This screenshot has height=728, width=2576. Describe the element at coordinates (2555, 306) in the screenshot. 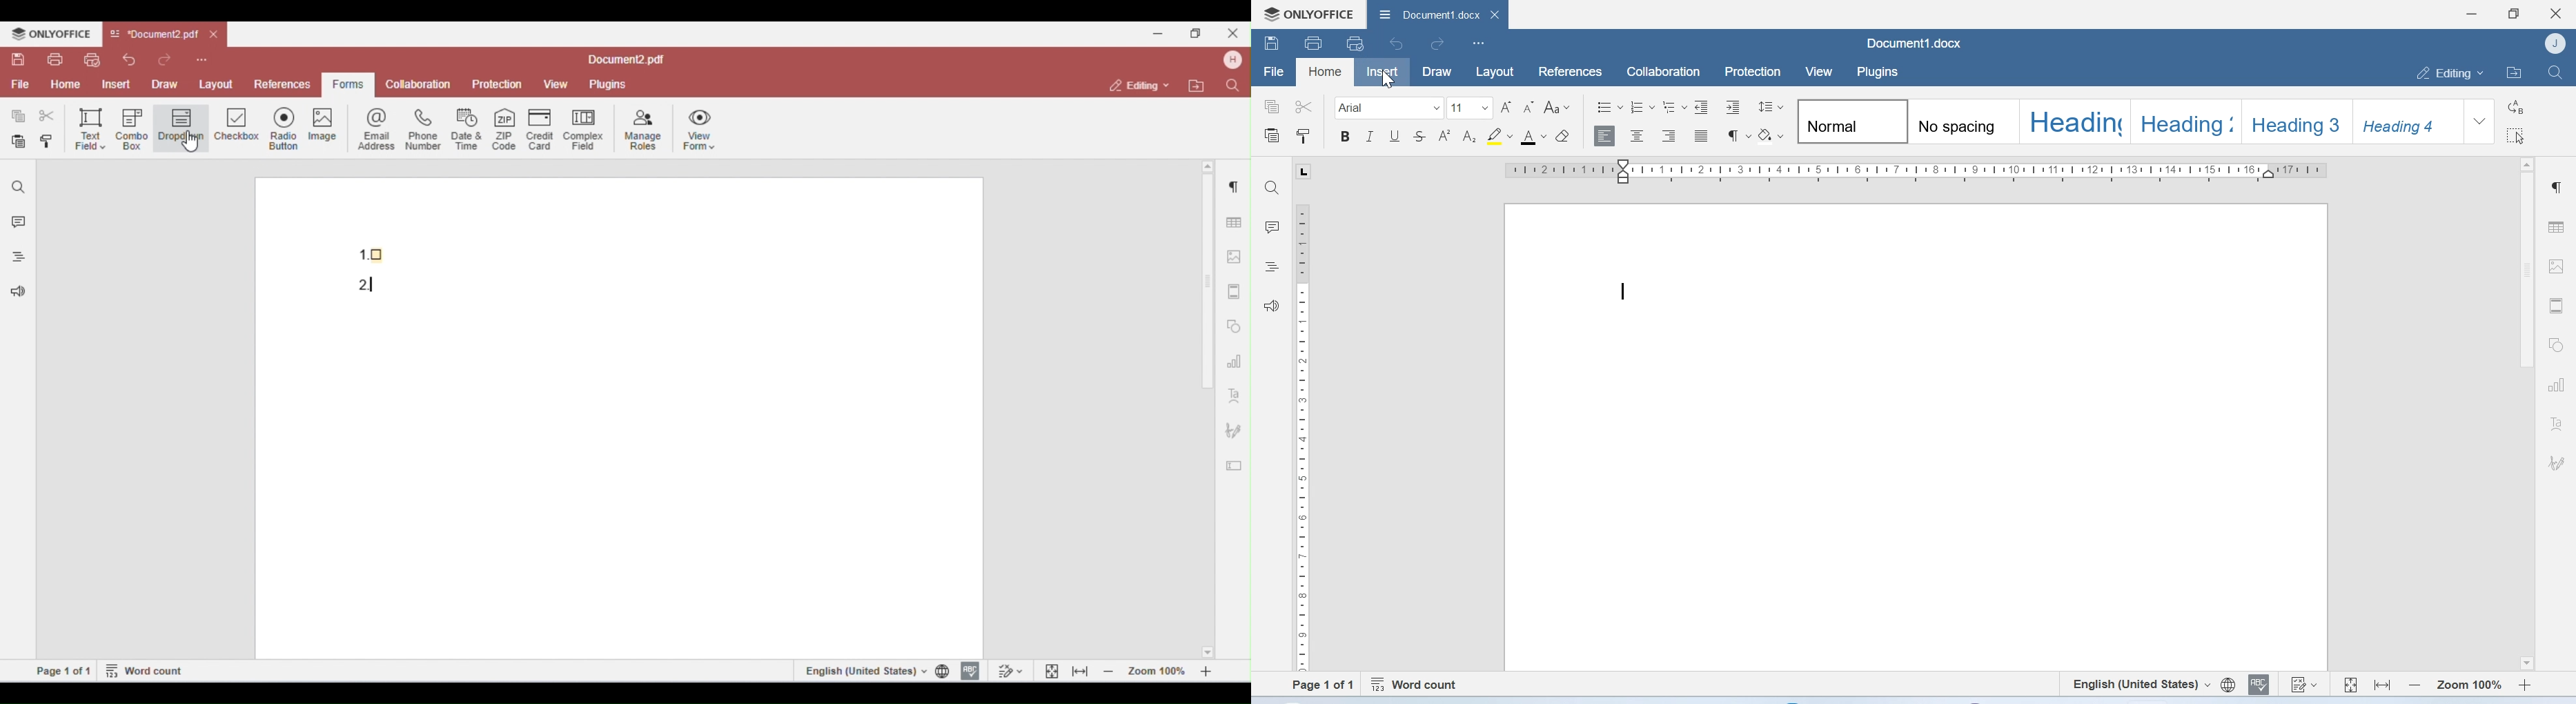

I see `Header and footer` at that location.